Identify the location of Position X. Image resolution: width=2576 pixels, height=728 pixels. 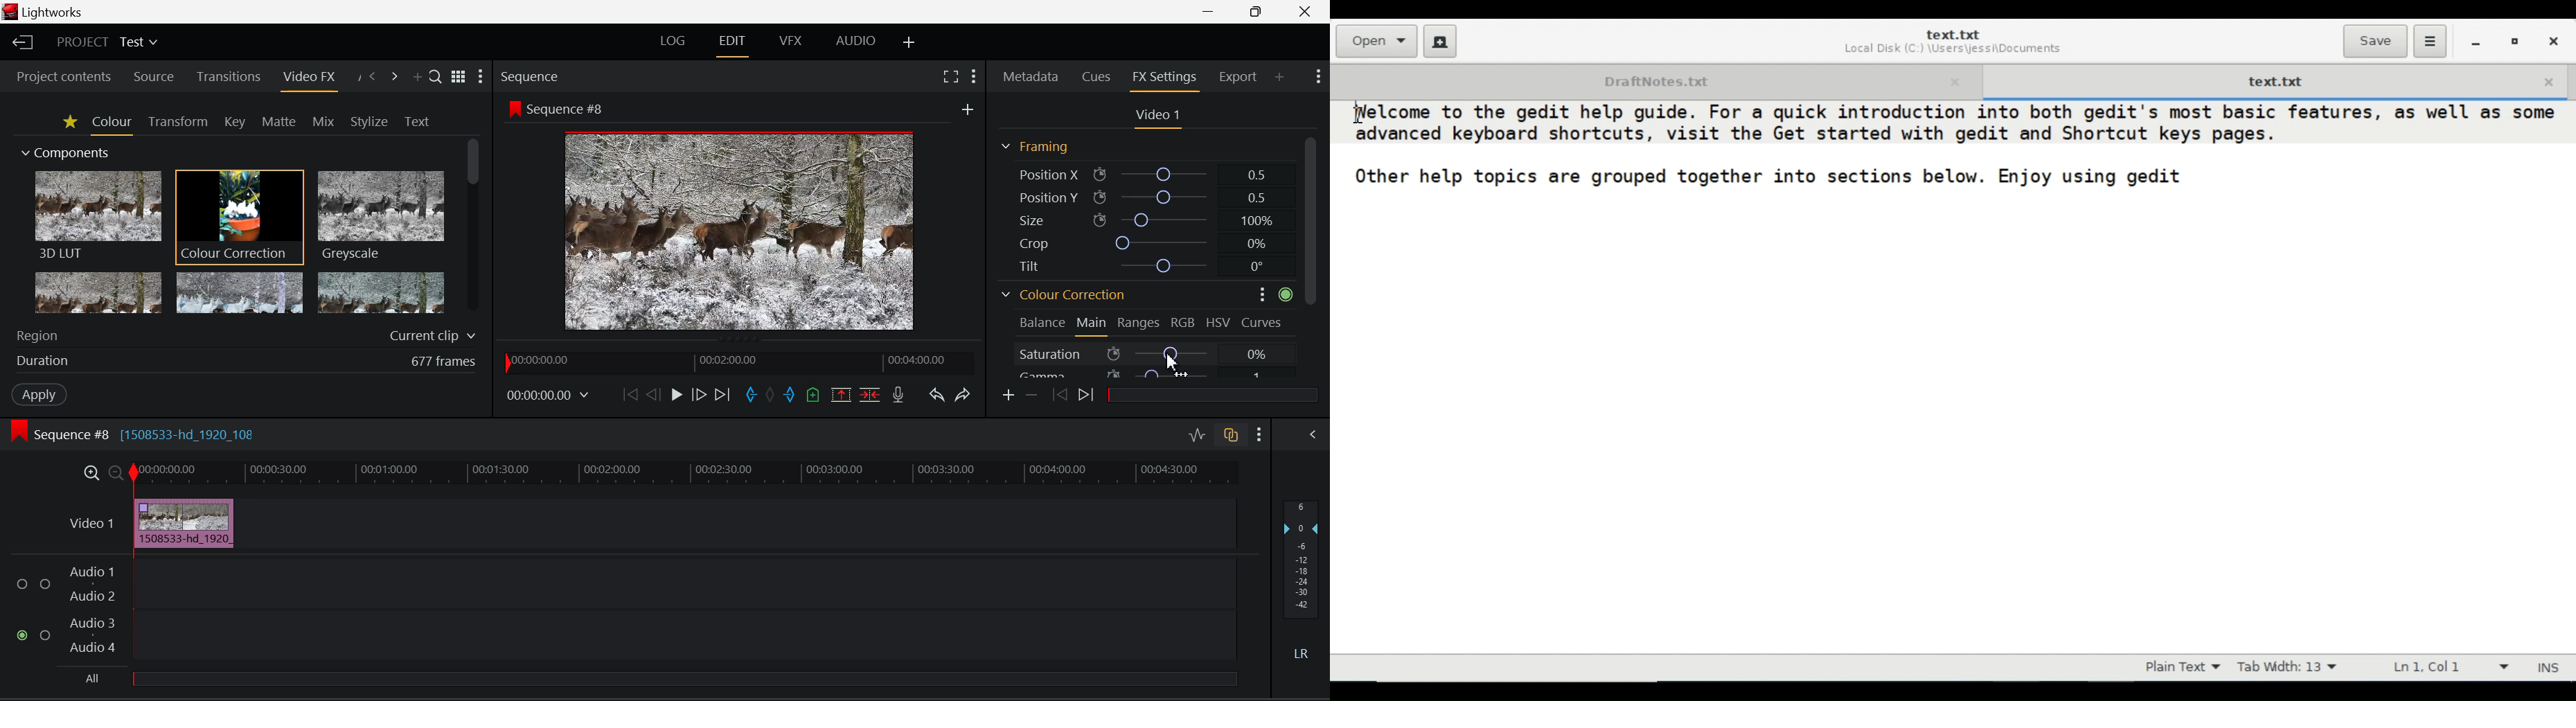
(1142, 175).